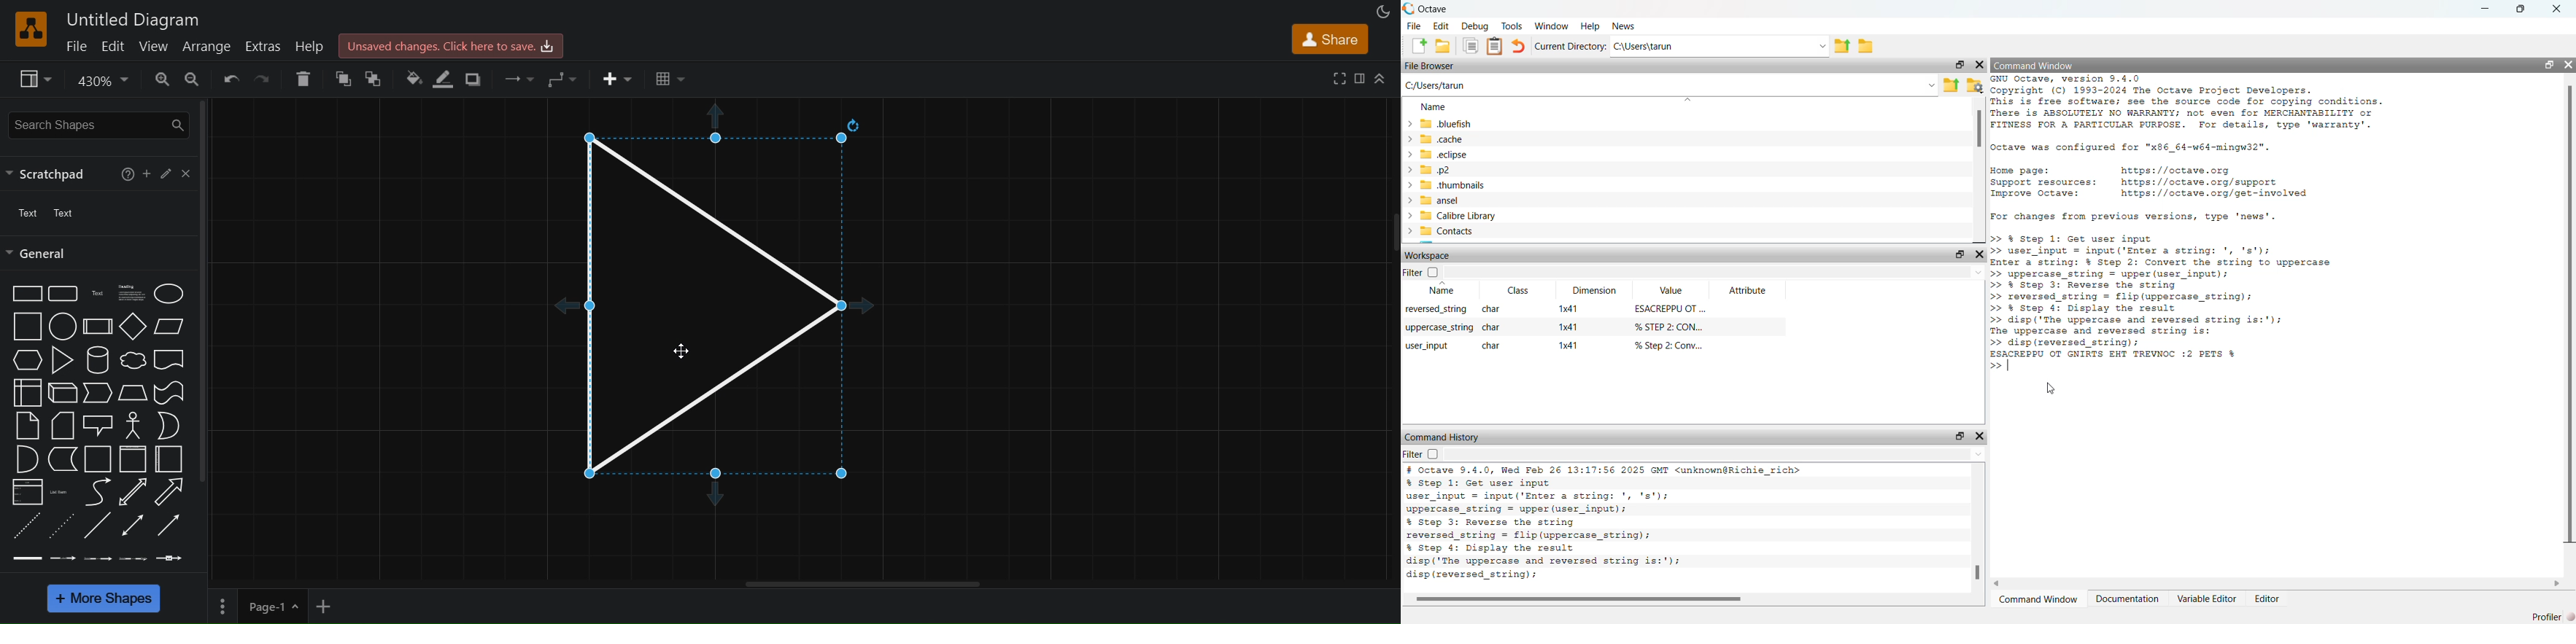 The height and width of the screenshot is (644, 2576). What do you see at coordinates (302, 79) in the screenshot?
I see `delete` at bounding box center [302, 79].